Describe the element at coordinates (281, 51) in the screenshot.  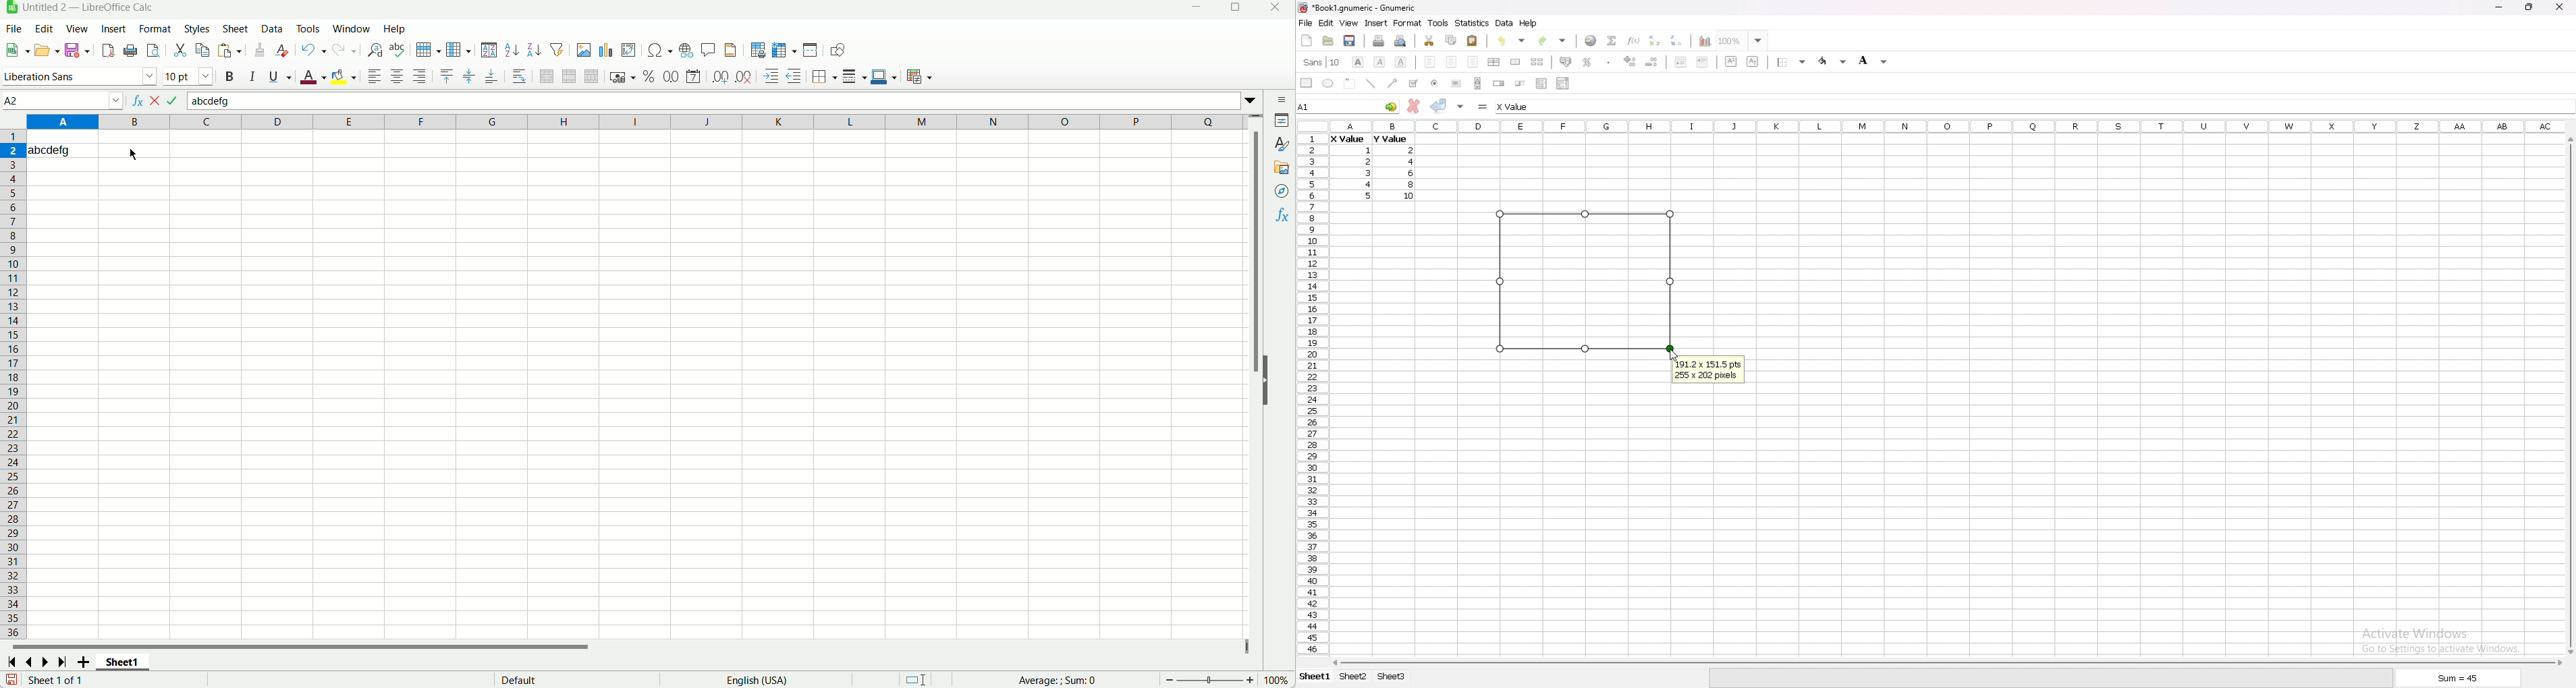
I see `clear direct formatting` at that location.